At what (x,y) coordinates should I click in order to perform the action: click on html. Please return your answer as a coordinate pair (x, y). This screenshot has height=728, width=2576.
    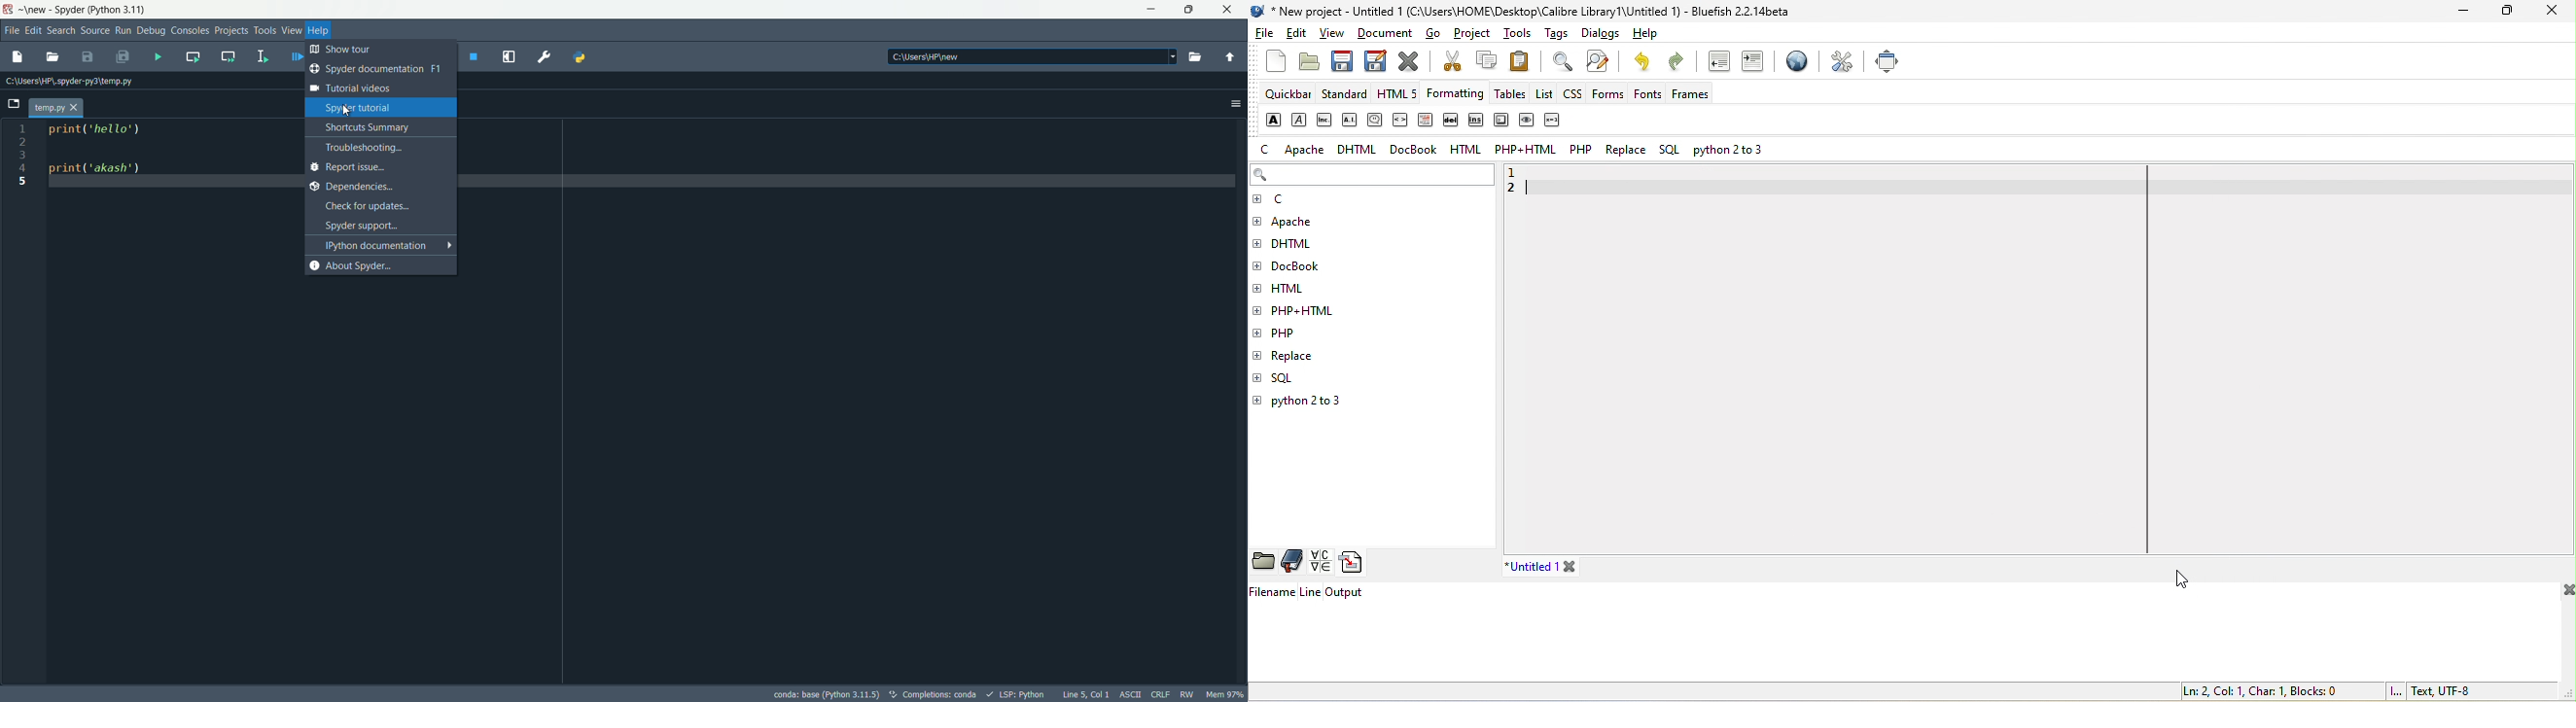
    Looking at the image, I should click on (1297, 289).